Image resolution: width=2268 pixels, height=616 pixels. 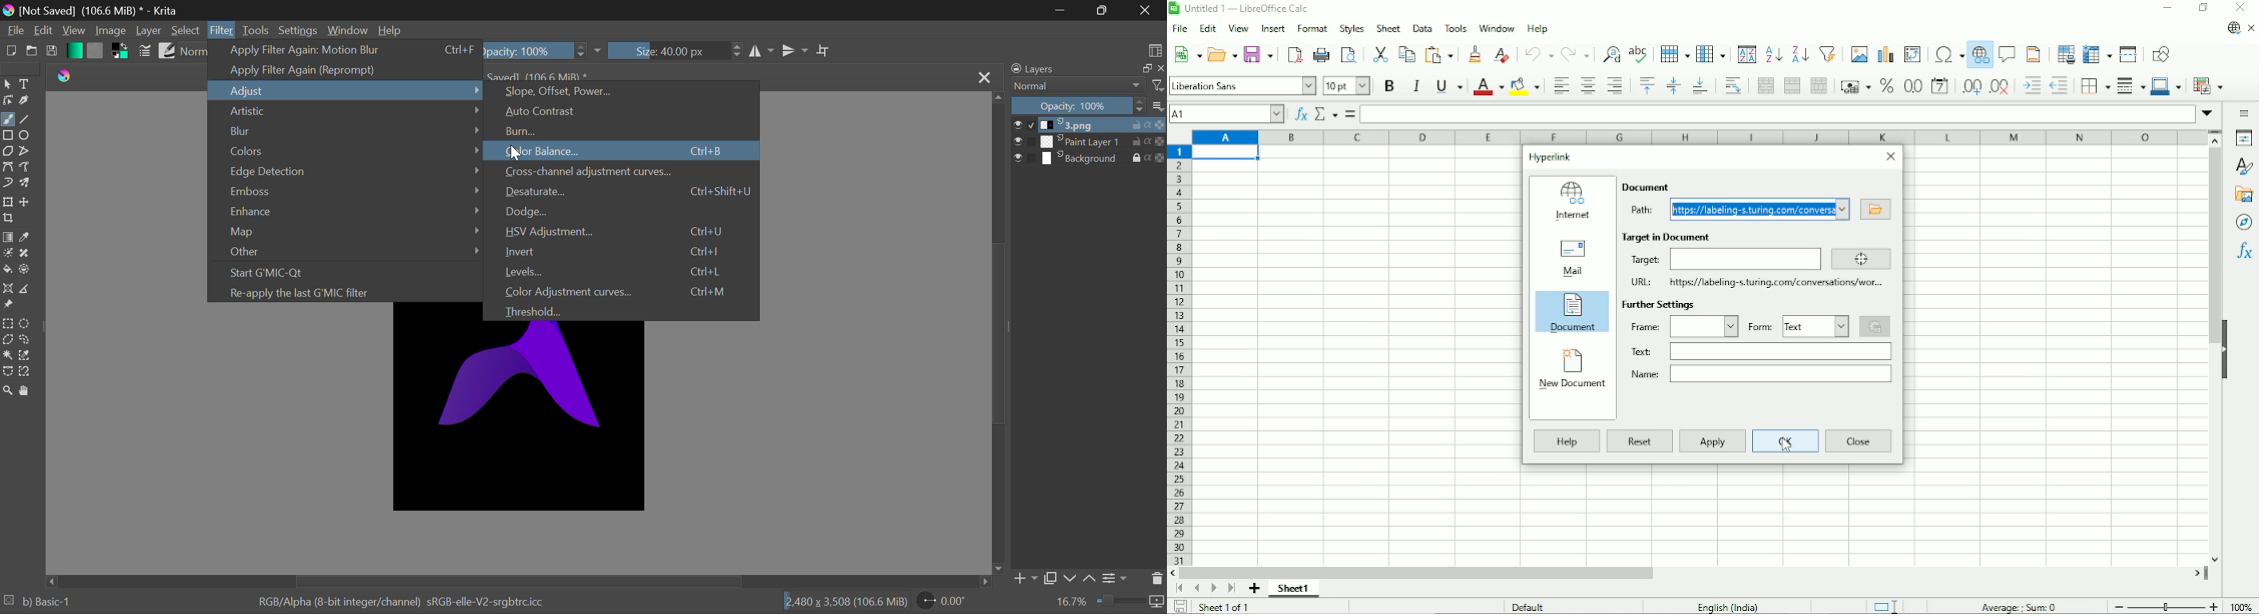 What do you see at coordinates (629, 172) in the screenshot?
I see `Cross Channel and Adjustment Curves` at bounding box center [629, 172].